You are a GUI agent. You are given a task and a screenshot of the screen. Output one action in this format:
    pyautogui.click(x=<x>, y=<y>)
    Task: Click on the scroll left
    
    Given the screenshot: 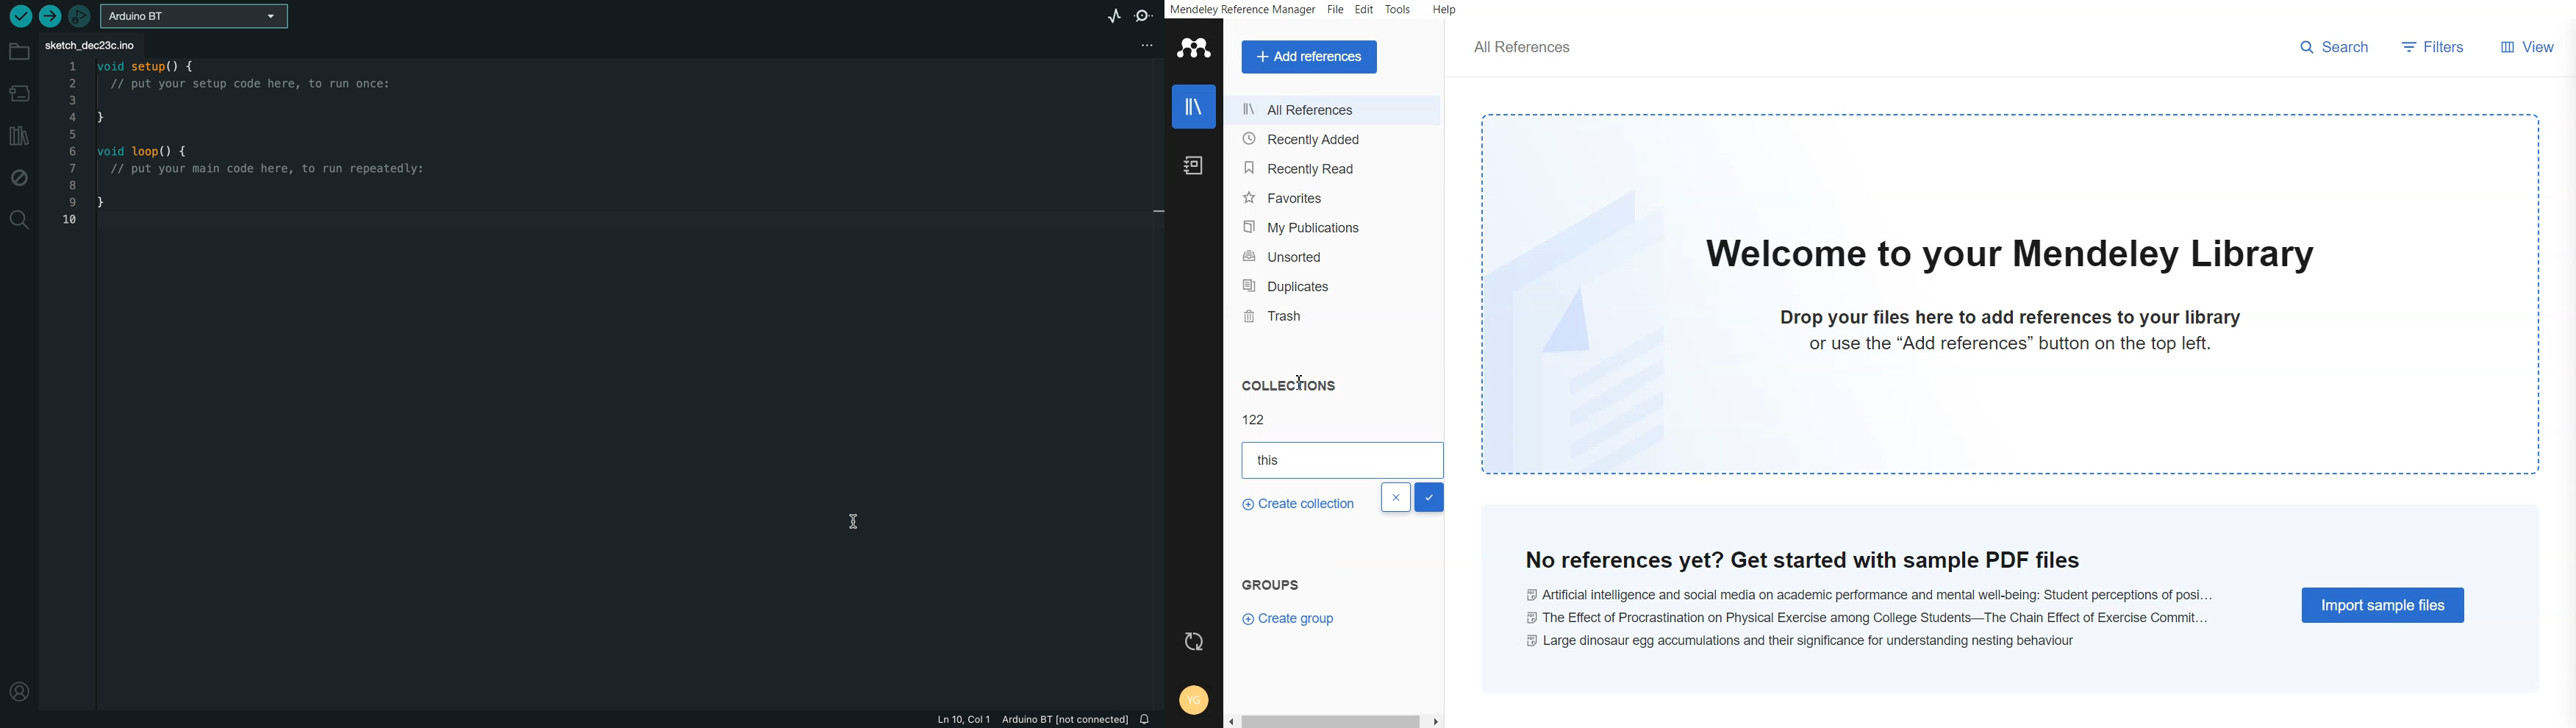 What is the action you would take?
    pyautogui.click(x=1233, y=721)
    